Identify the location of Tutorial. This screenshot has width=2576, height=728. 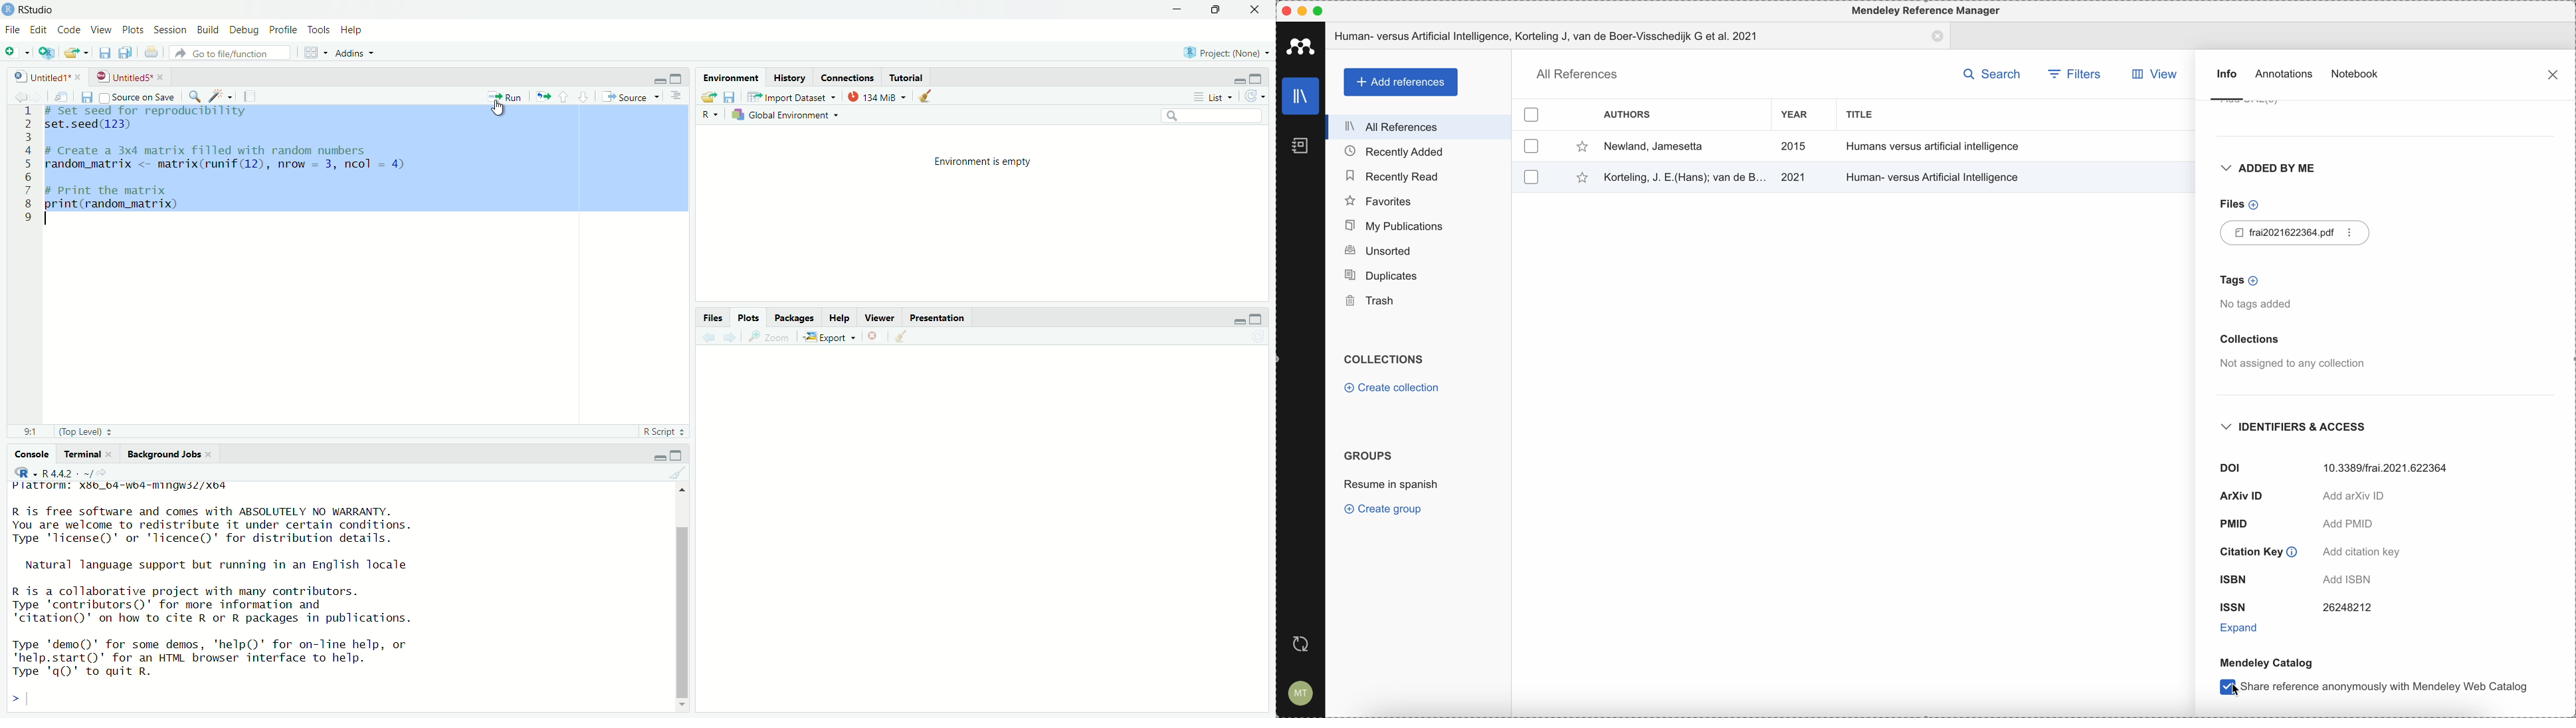
(907, 76).